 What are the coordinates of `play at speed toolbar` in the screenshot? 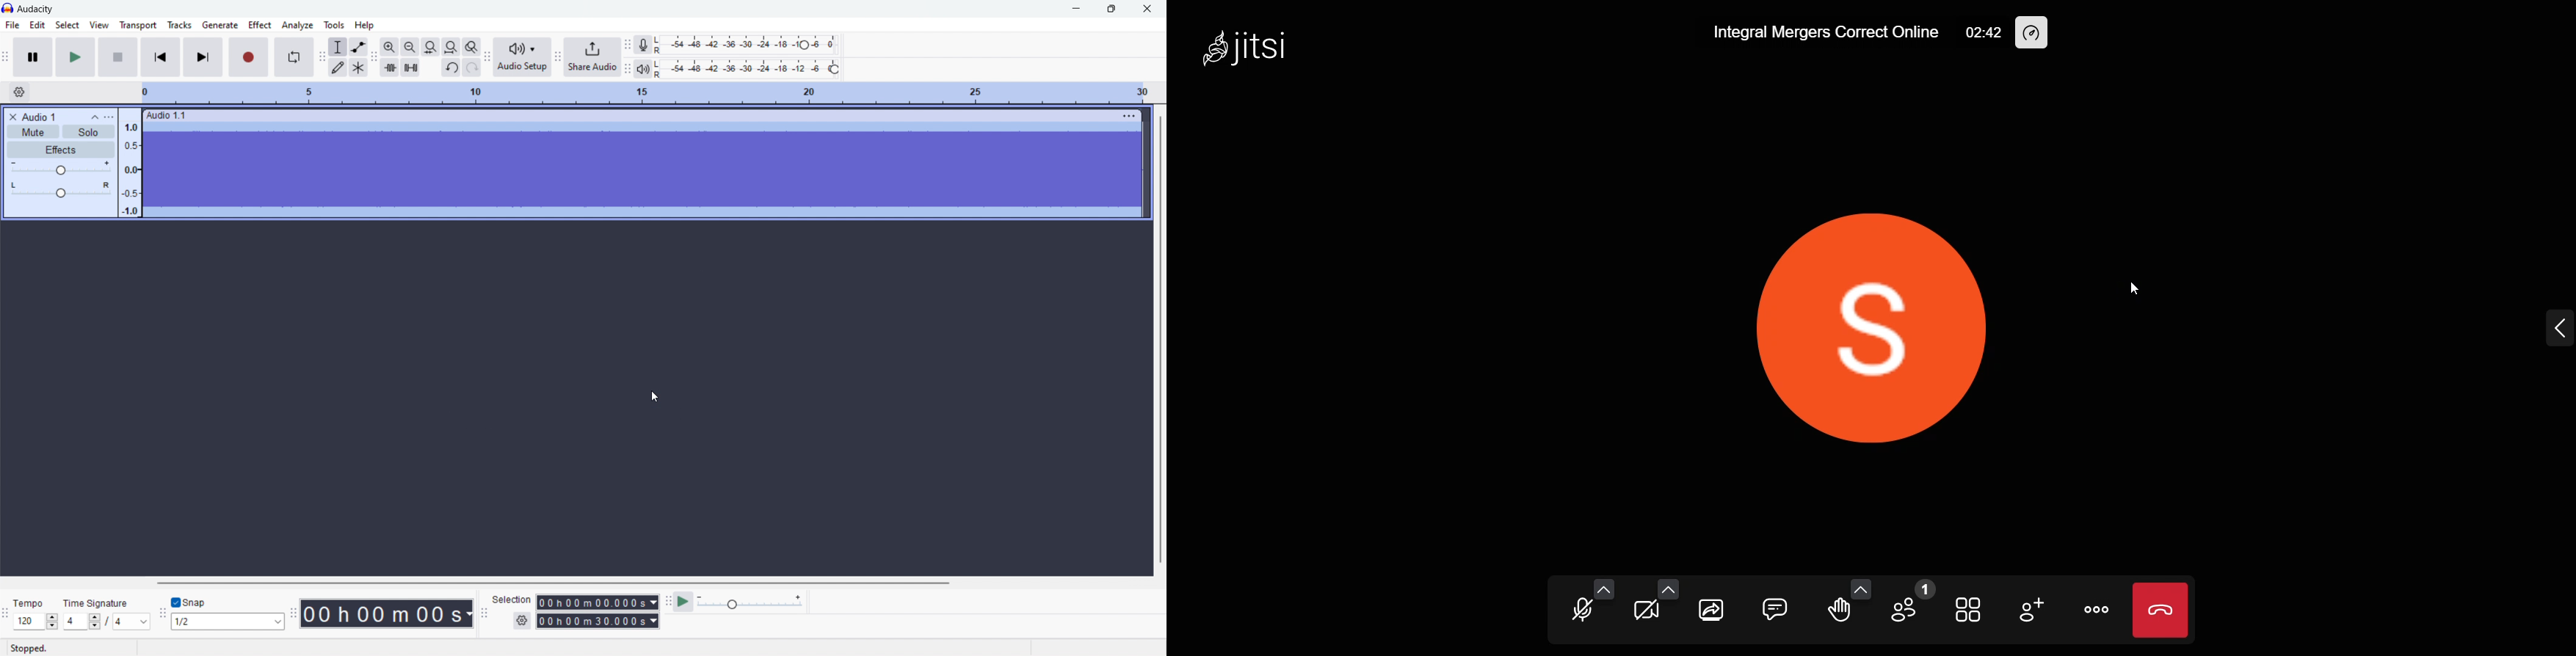 It's located at (668, 601).